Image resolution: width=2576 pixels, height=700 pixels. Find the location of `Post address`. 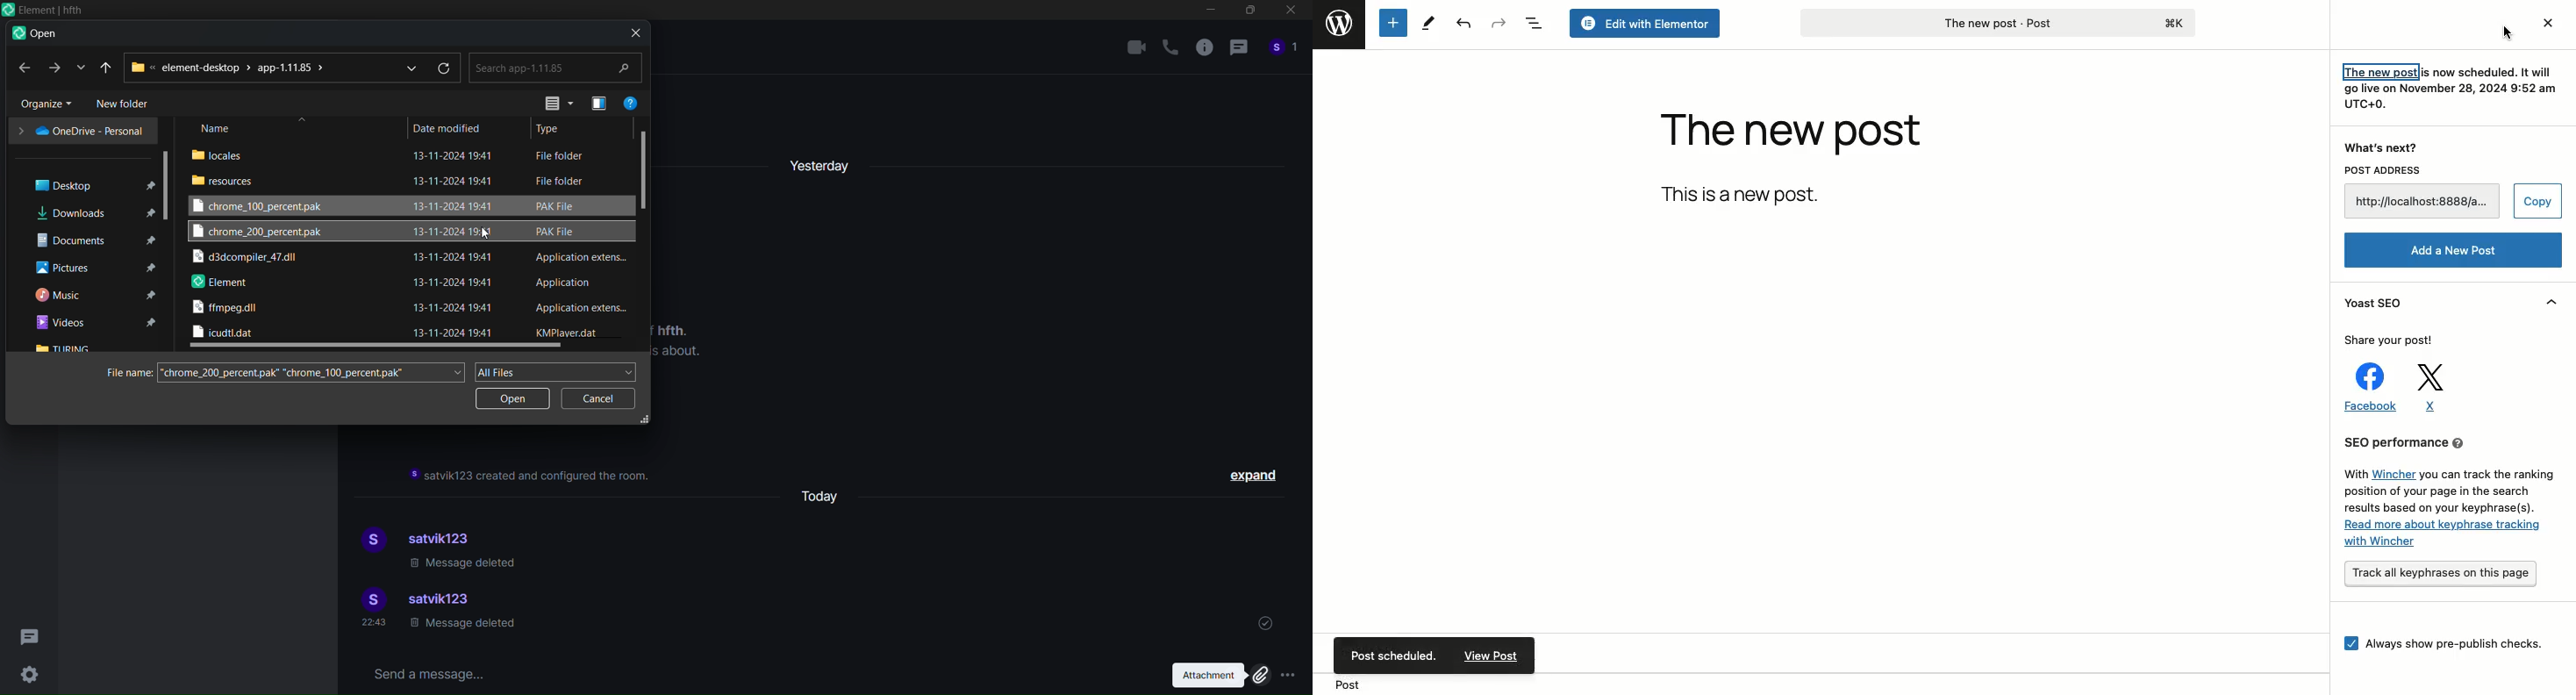

Post address is located at coordinates (2424, 170).